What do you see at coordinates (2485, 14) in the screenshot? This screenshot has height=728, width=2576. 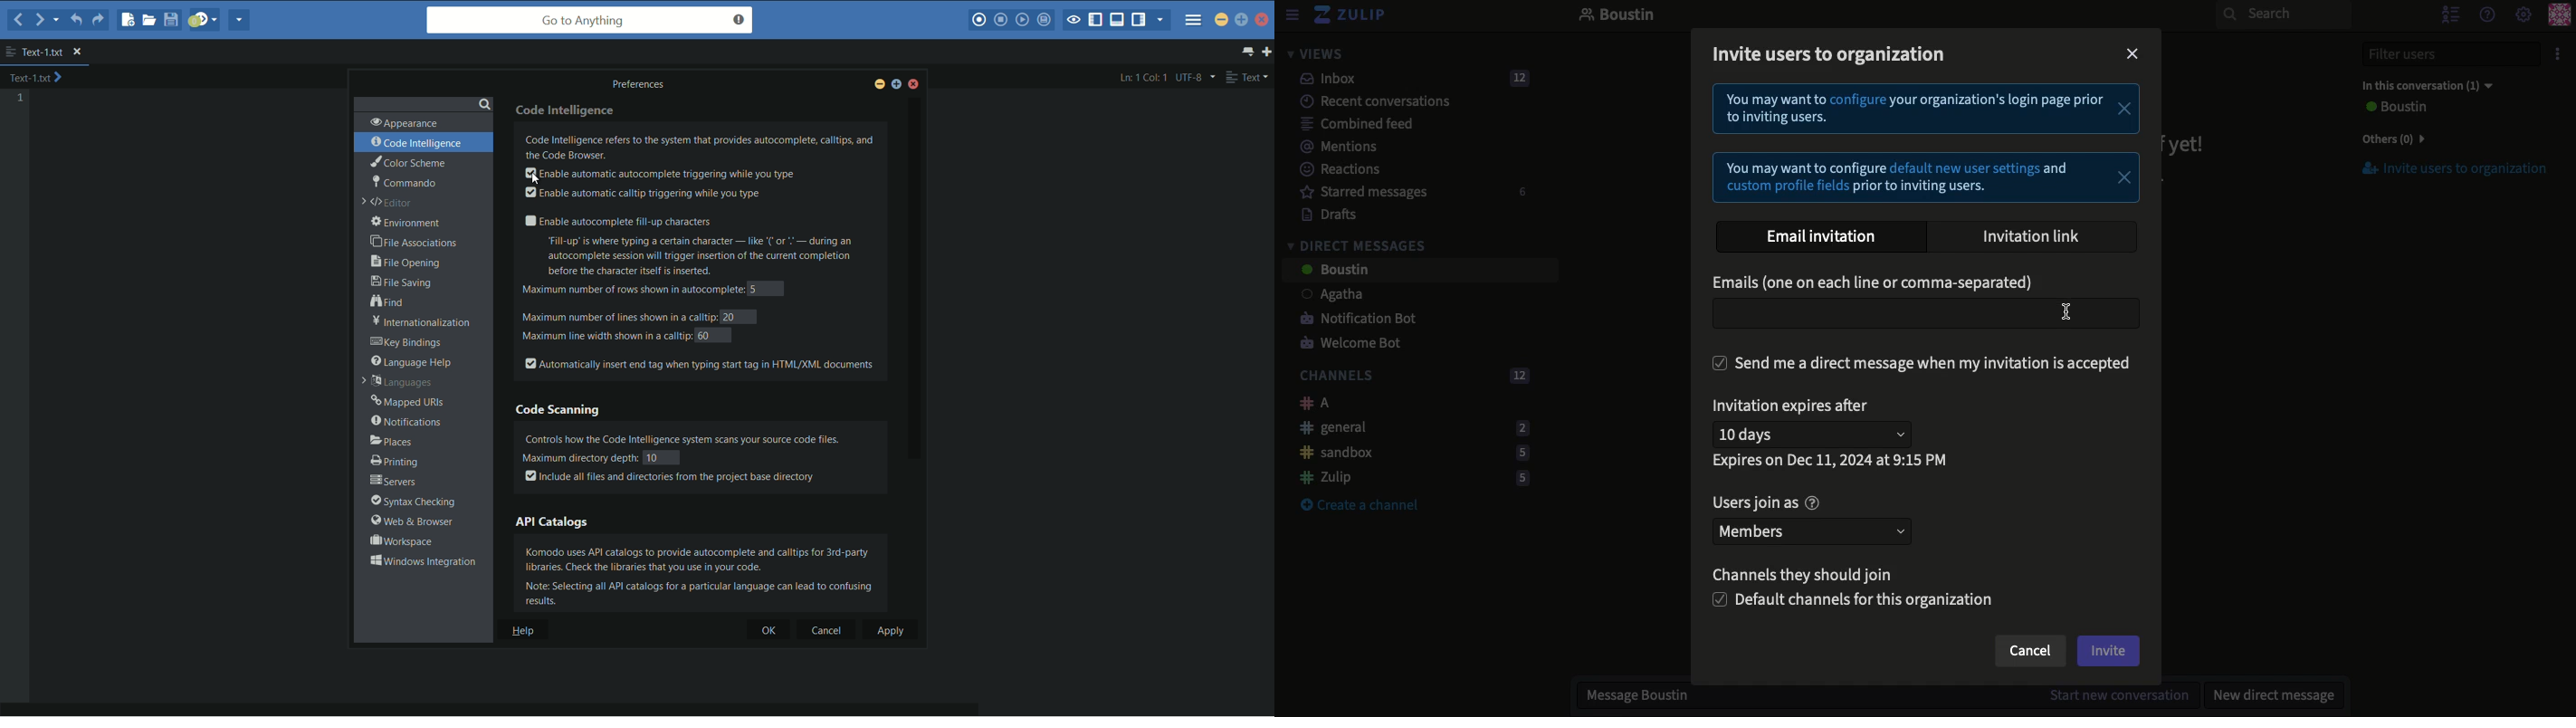 I see `Help` at bounding box center [2485, 14].